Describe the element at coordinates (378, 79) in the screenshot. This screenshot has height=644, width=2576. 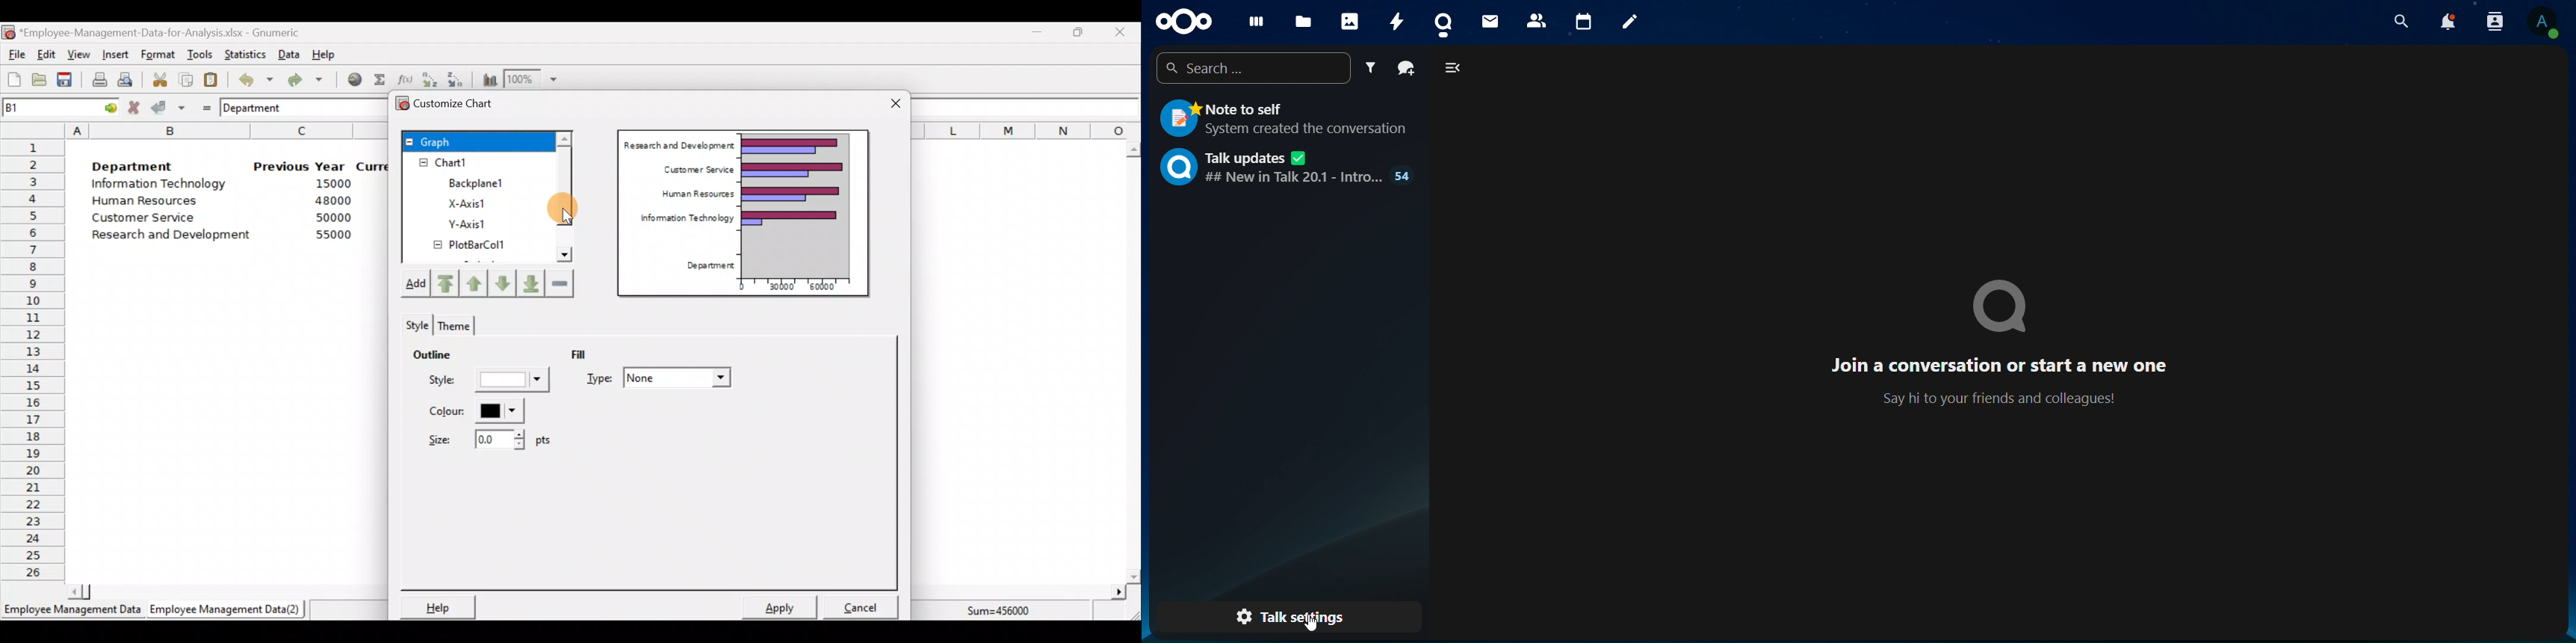
I see `Sum into the current cell` at that location.